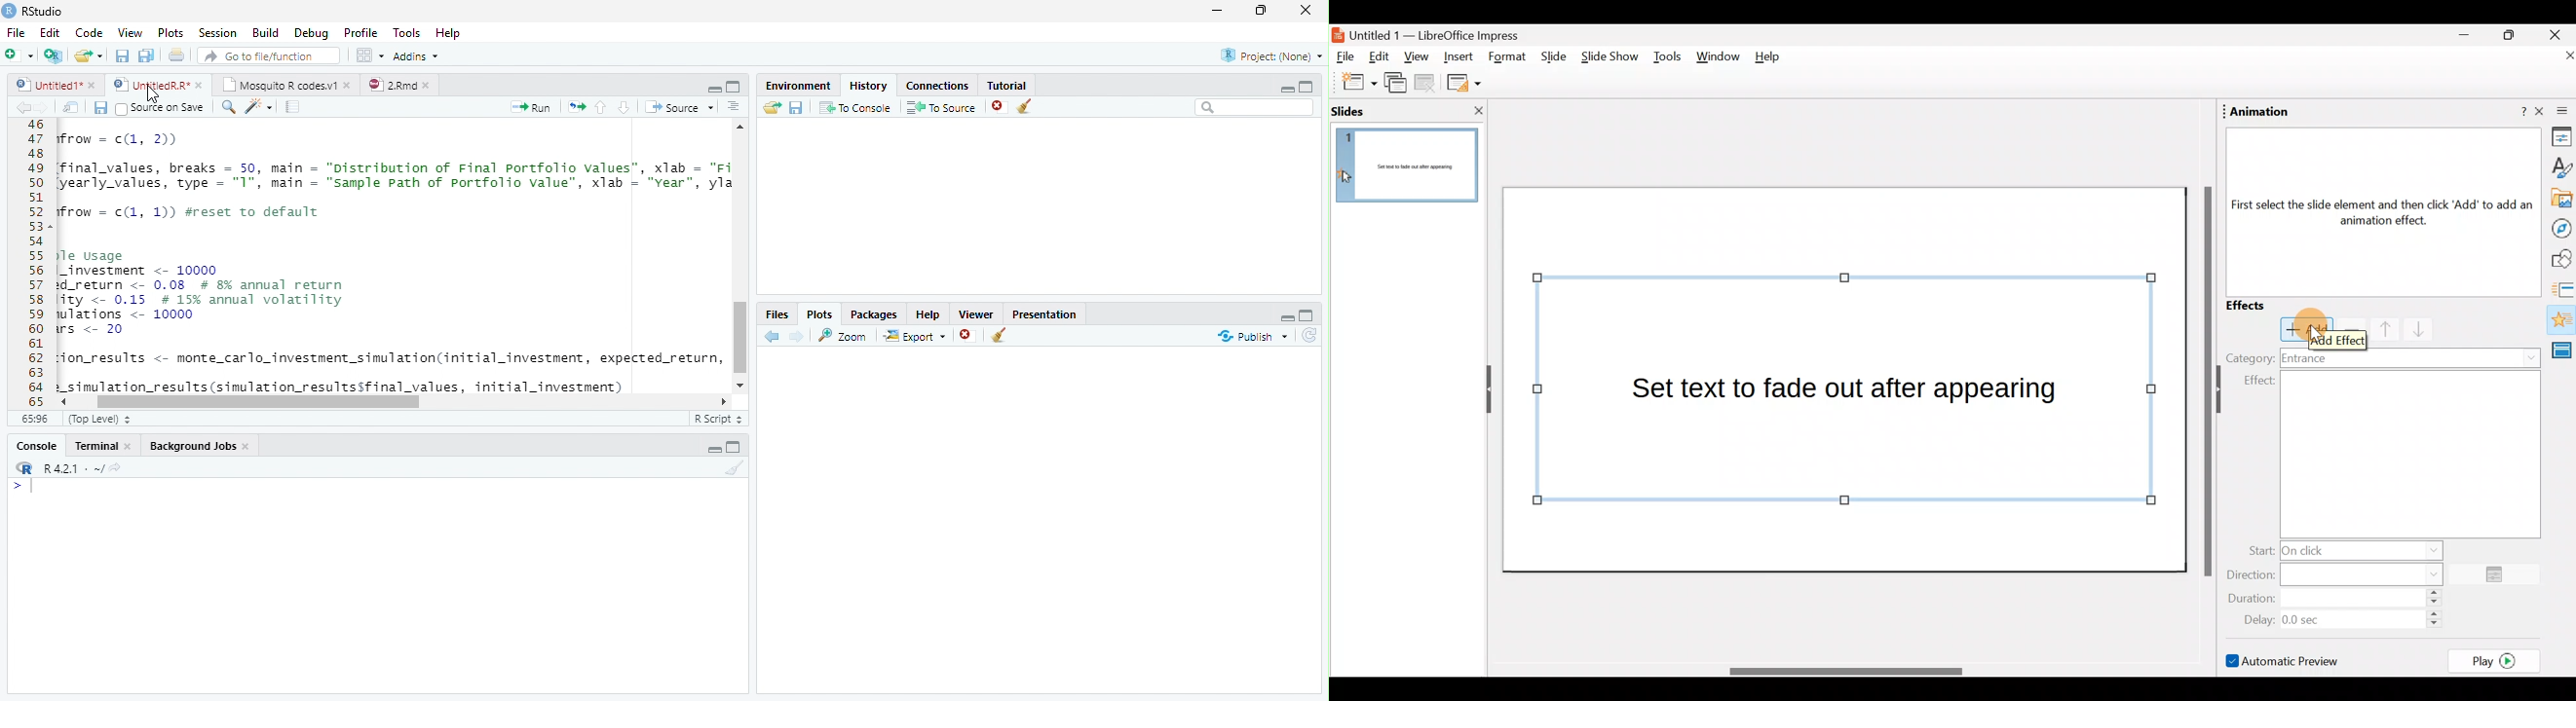  I want to click on Full Height, so click(735, 86).